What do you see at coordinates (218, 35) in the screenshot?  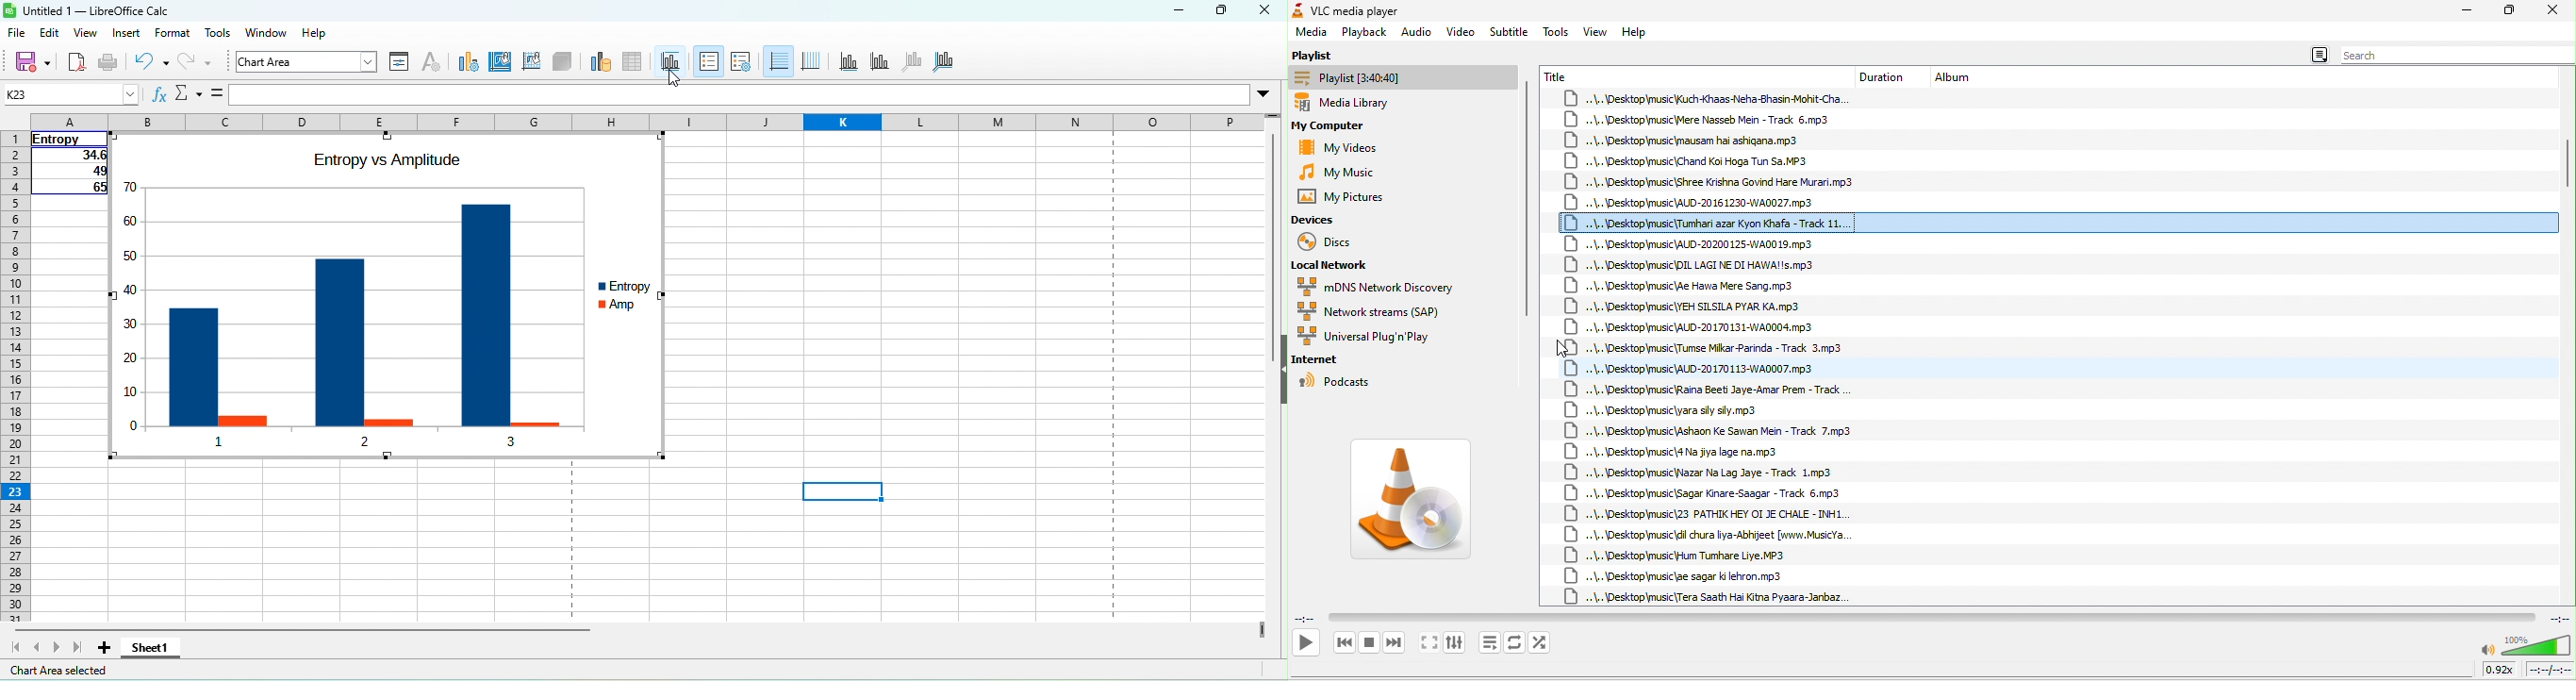 I see `tool` at bounding box center [218, 35].